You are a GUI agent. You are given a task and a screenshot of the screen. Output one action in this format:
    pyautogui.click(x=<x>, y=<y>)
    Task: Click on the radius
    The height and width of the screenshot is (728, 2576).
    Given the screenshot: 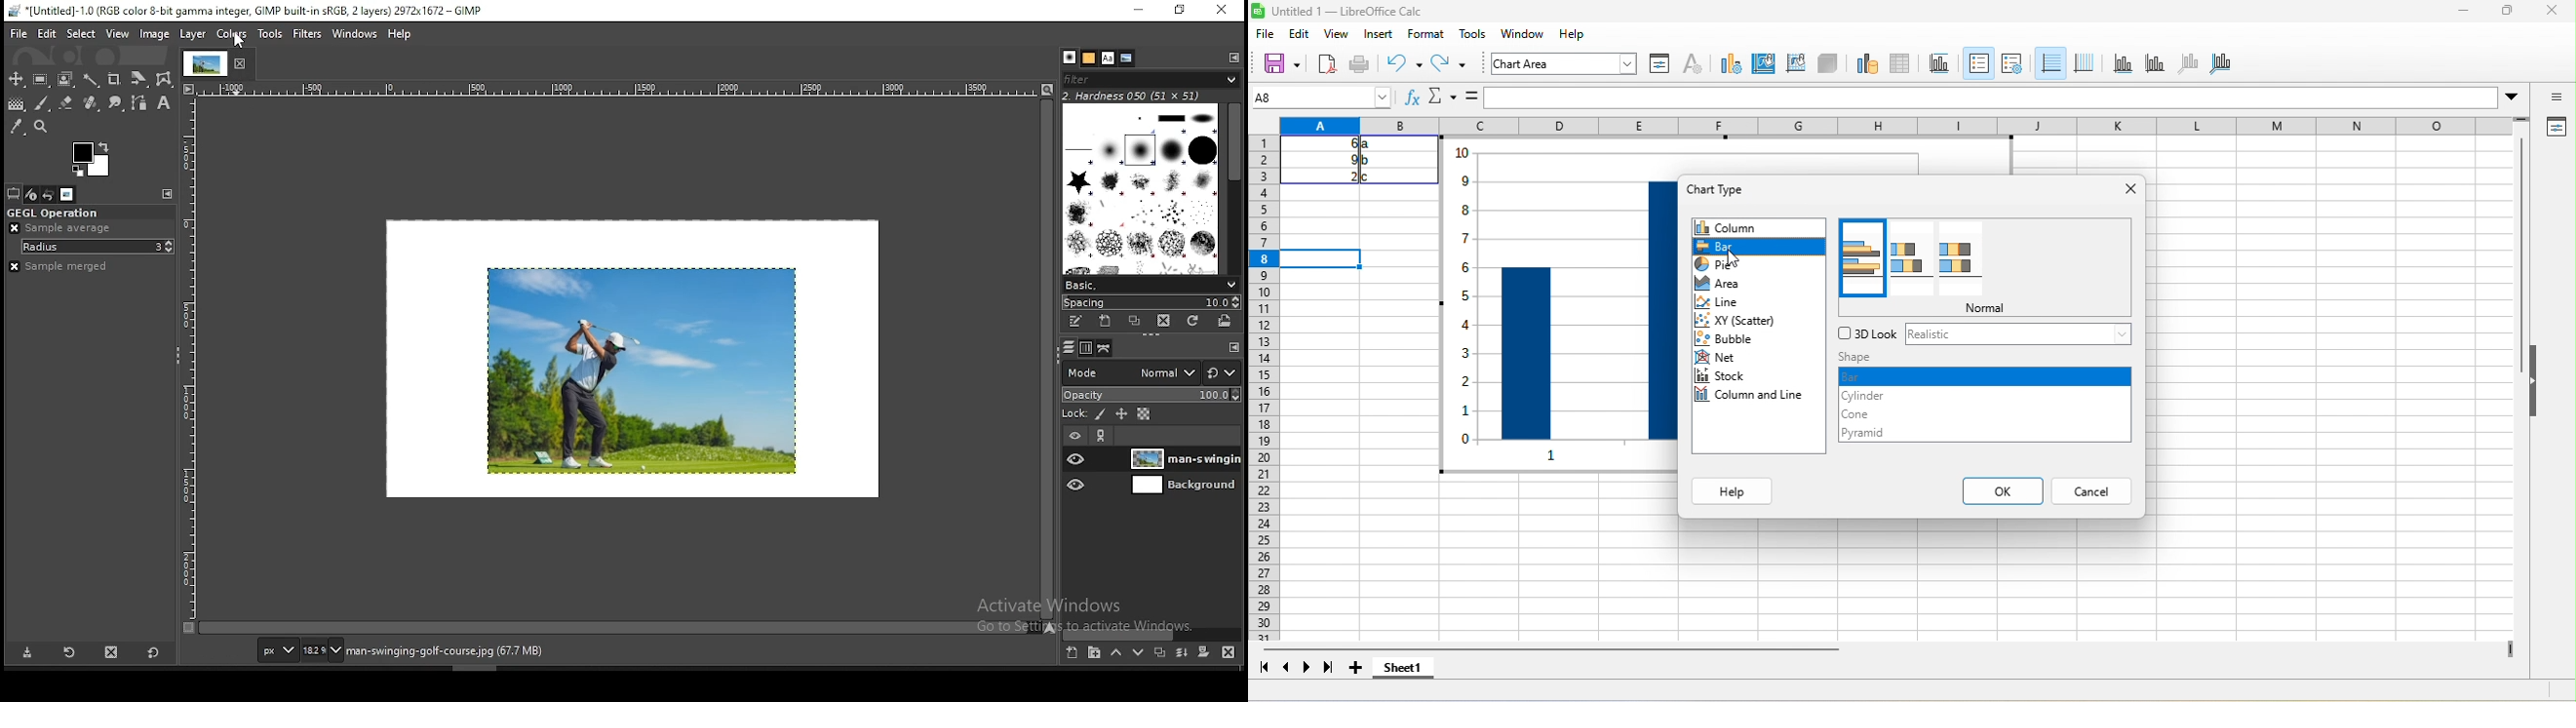 What is the action you would take?
    pyautogui.click(x=98, y=247)
    